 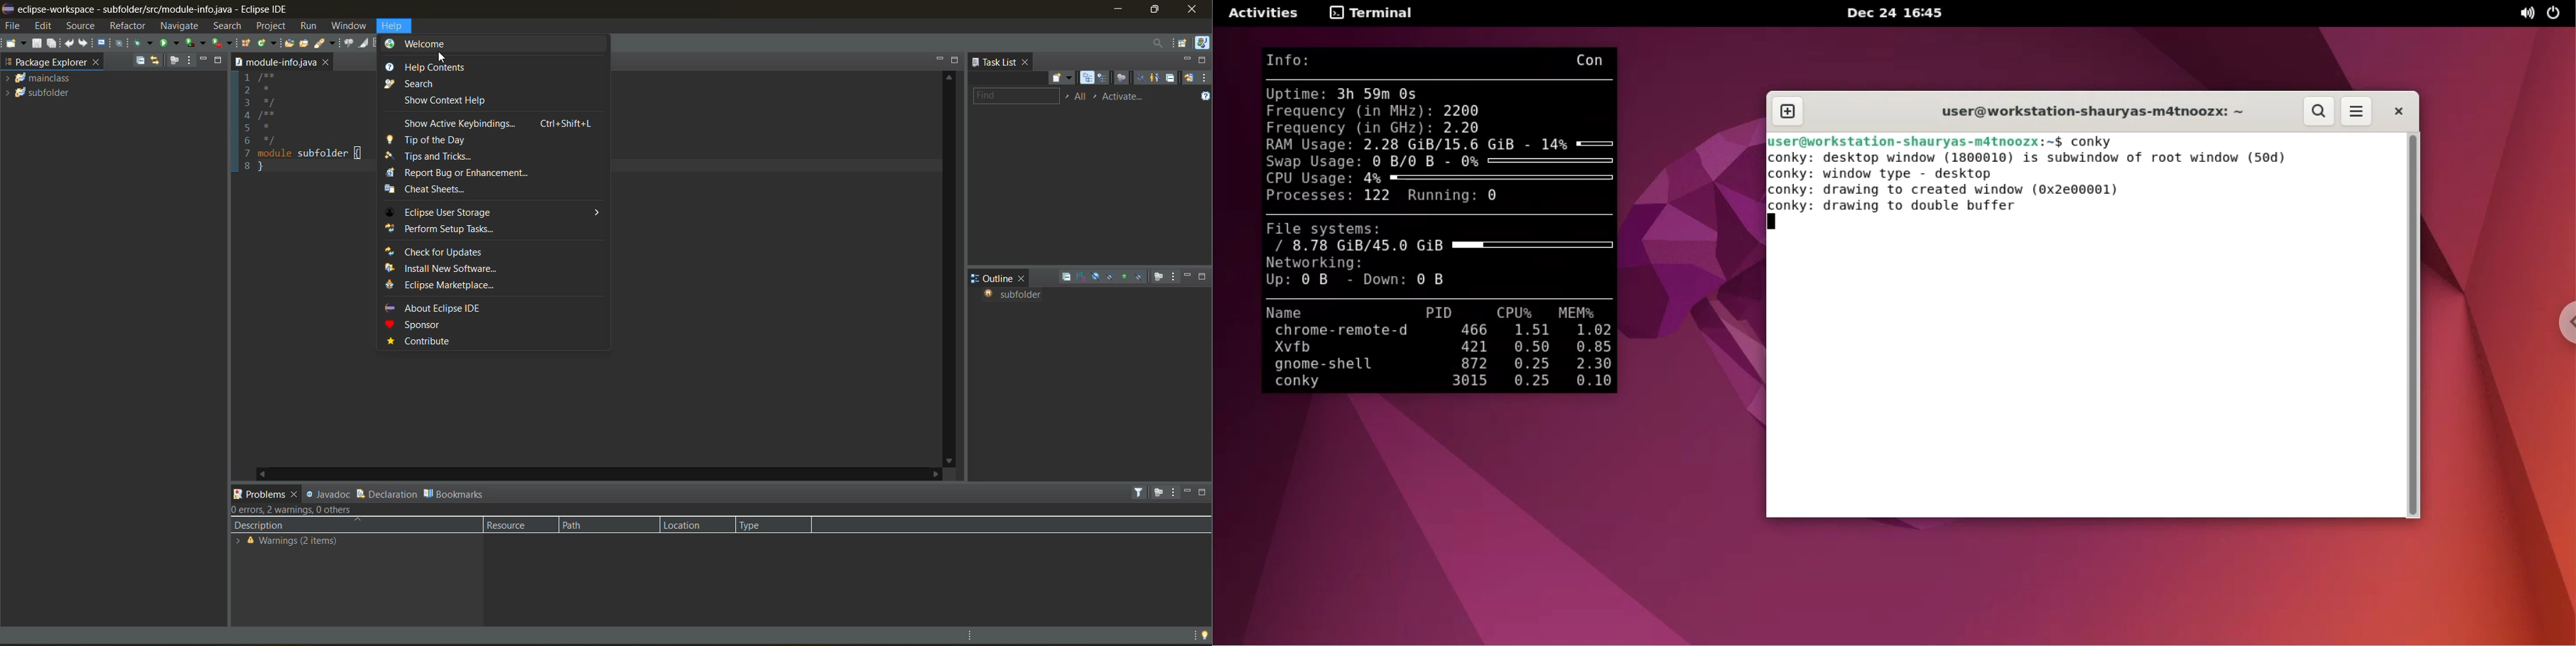 I want to click on minimize, so click(x=1118, y=8).